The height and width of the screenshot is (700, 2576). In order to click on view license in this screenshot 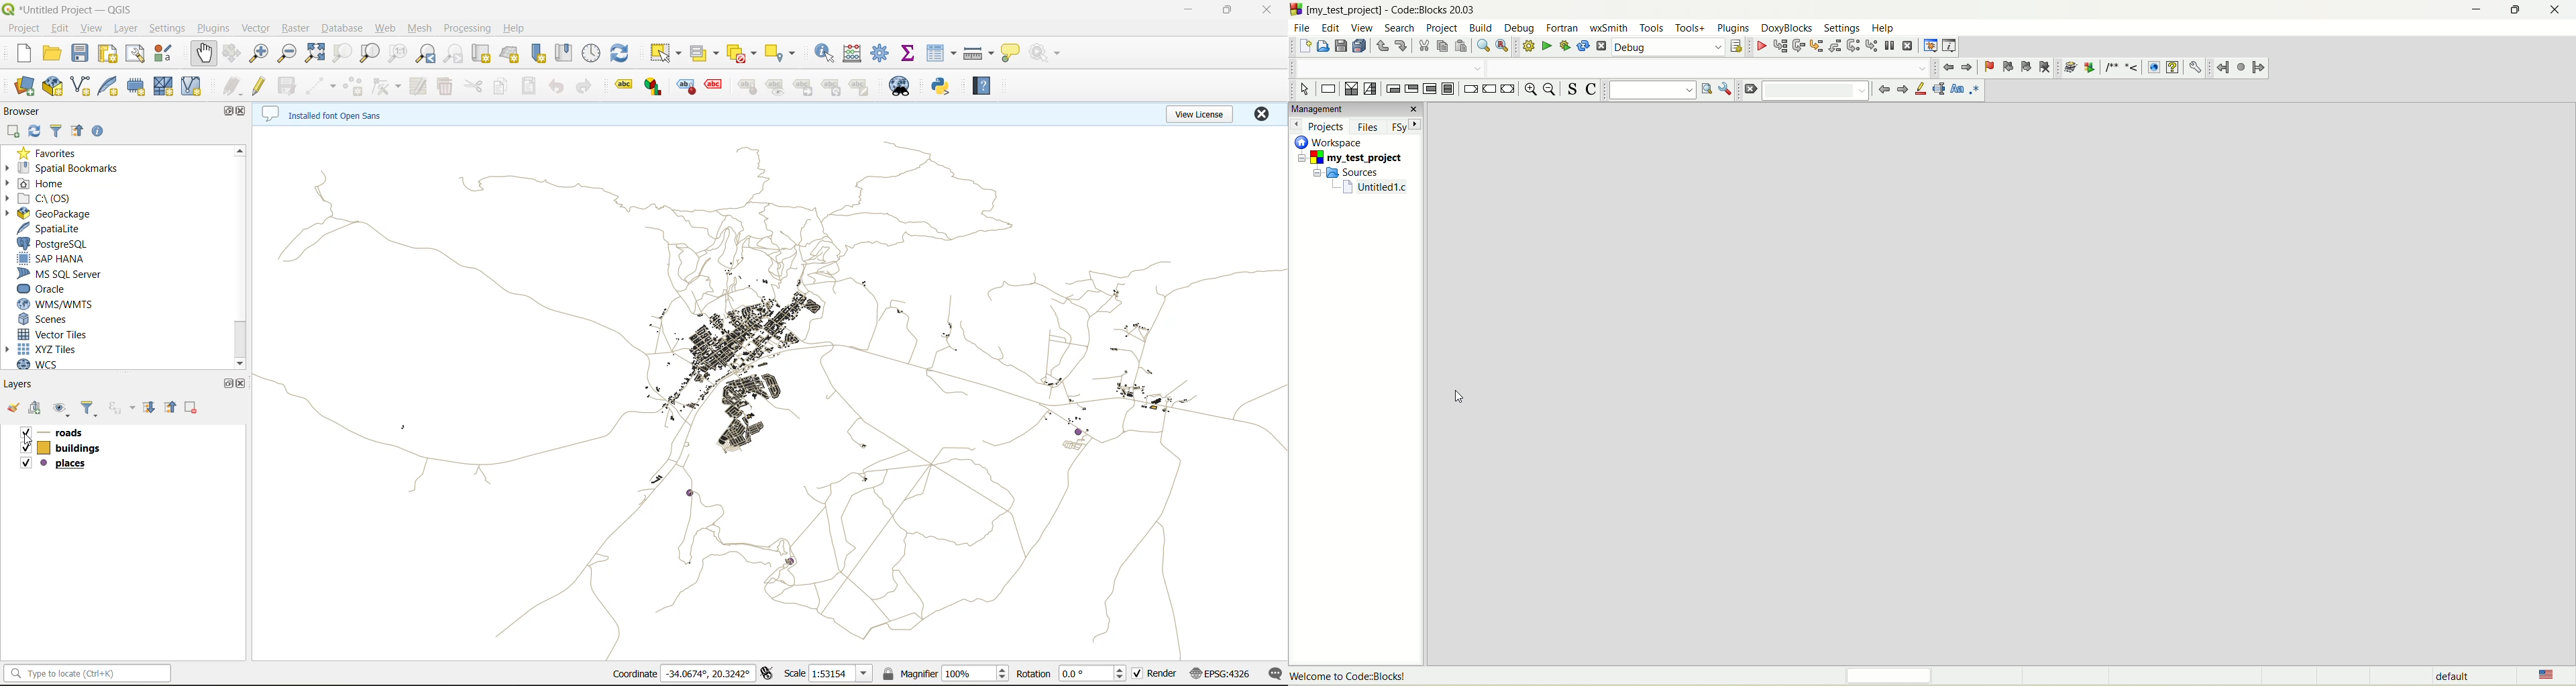, I will do `click(1196, 117)`.